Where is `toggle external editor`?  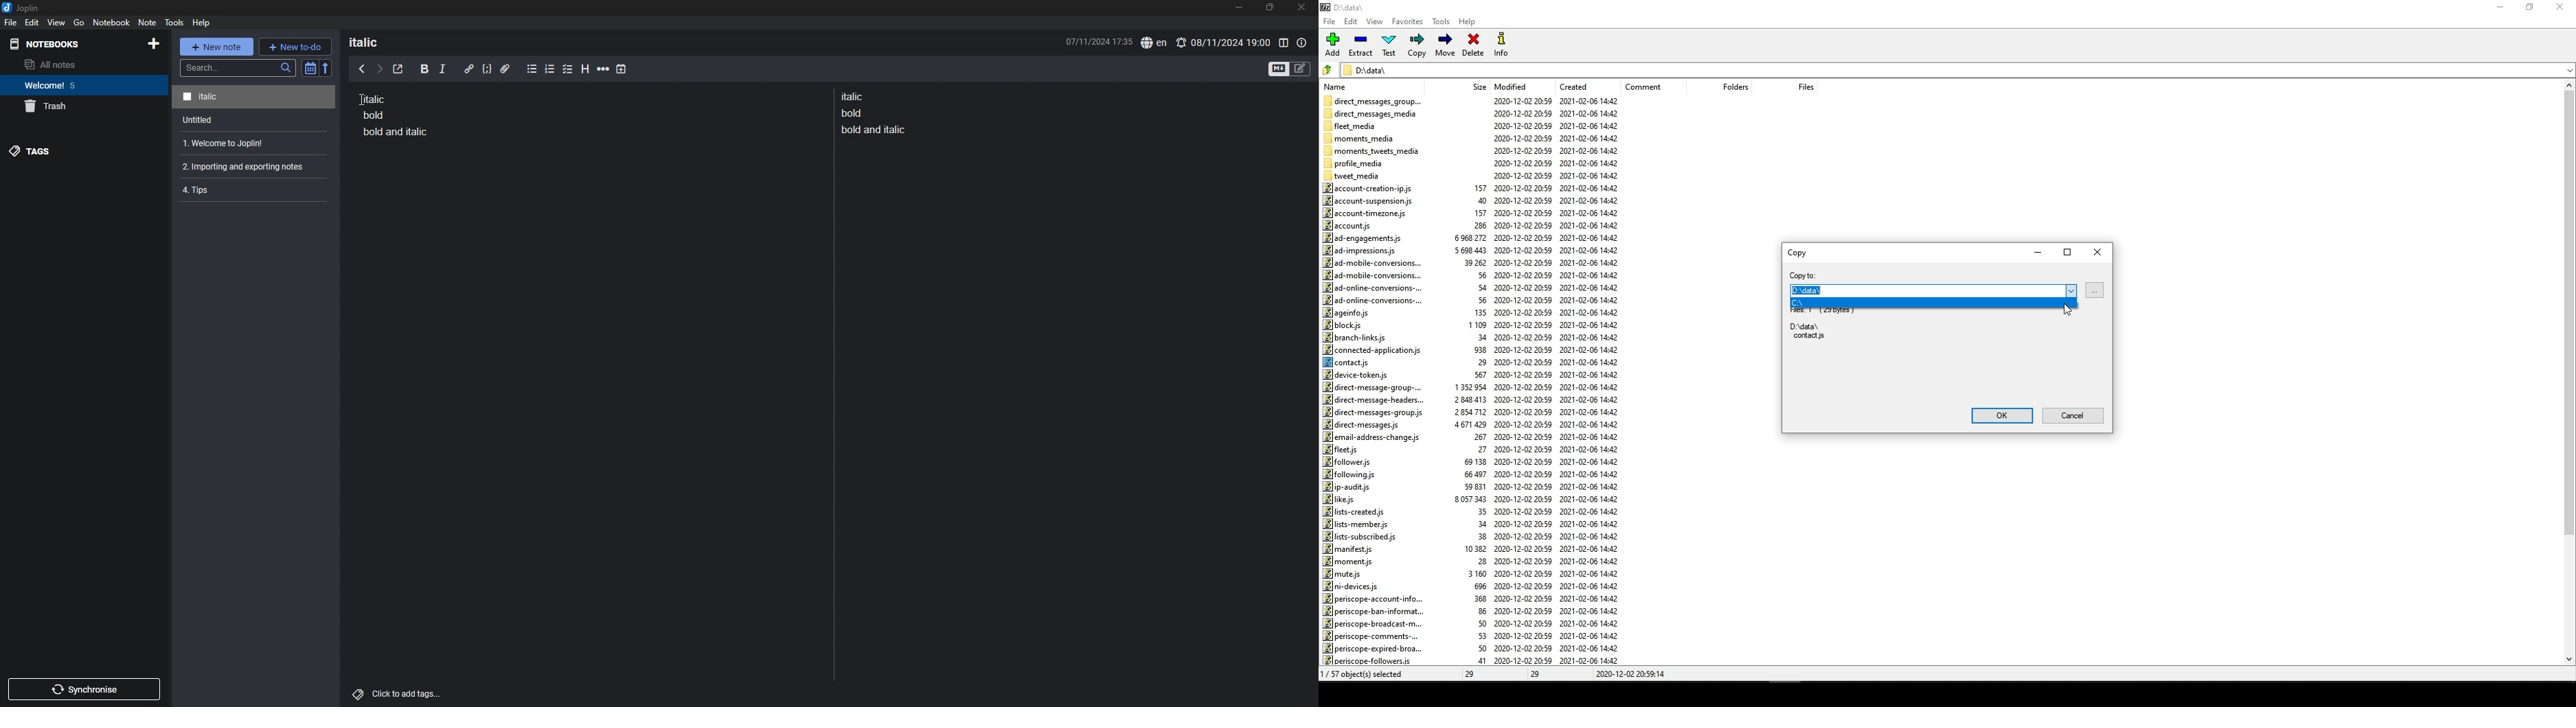
toggle external editor is located at coordinates (398, 69).